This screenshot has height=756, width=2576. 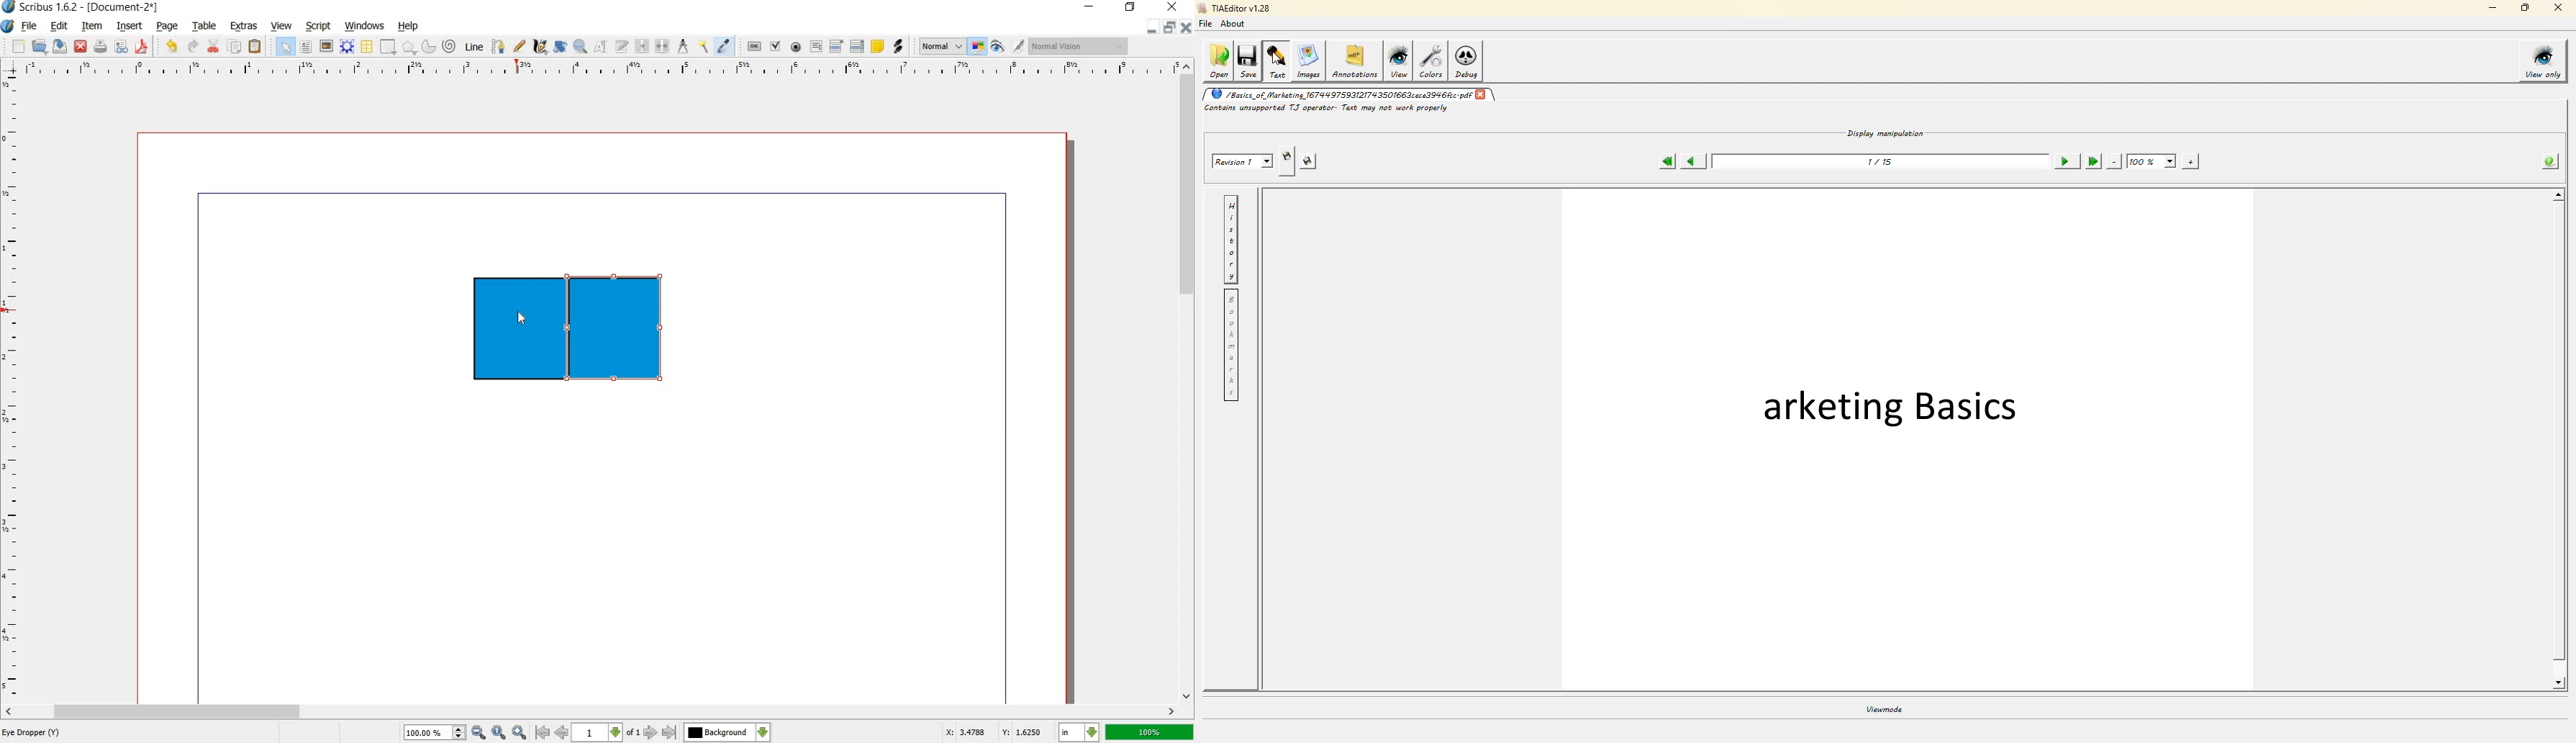 What do you see at coordinates (368, 46) in the screenshot?
I see `table` at bounding box center [368, 46].